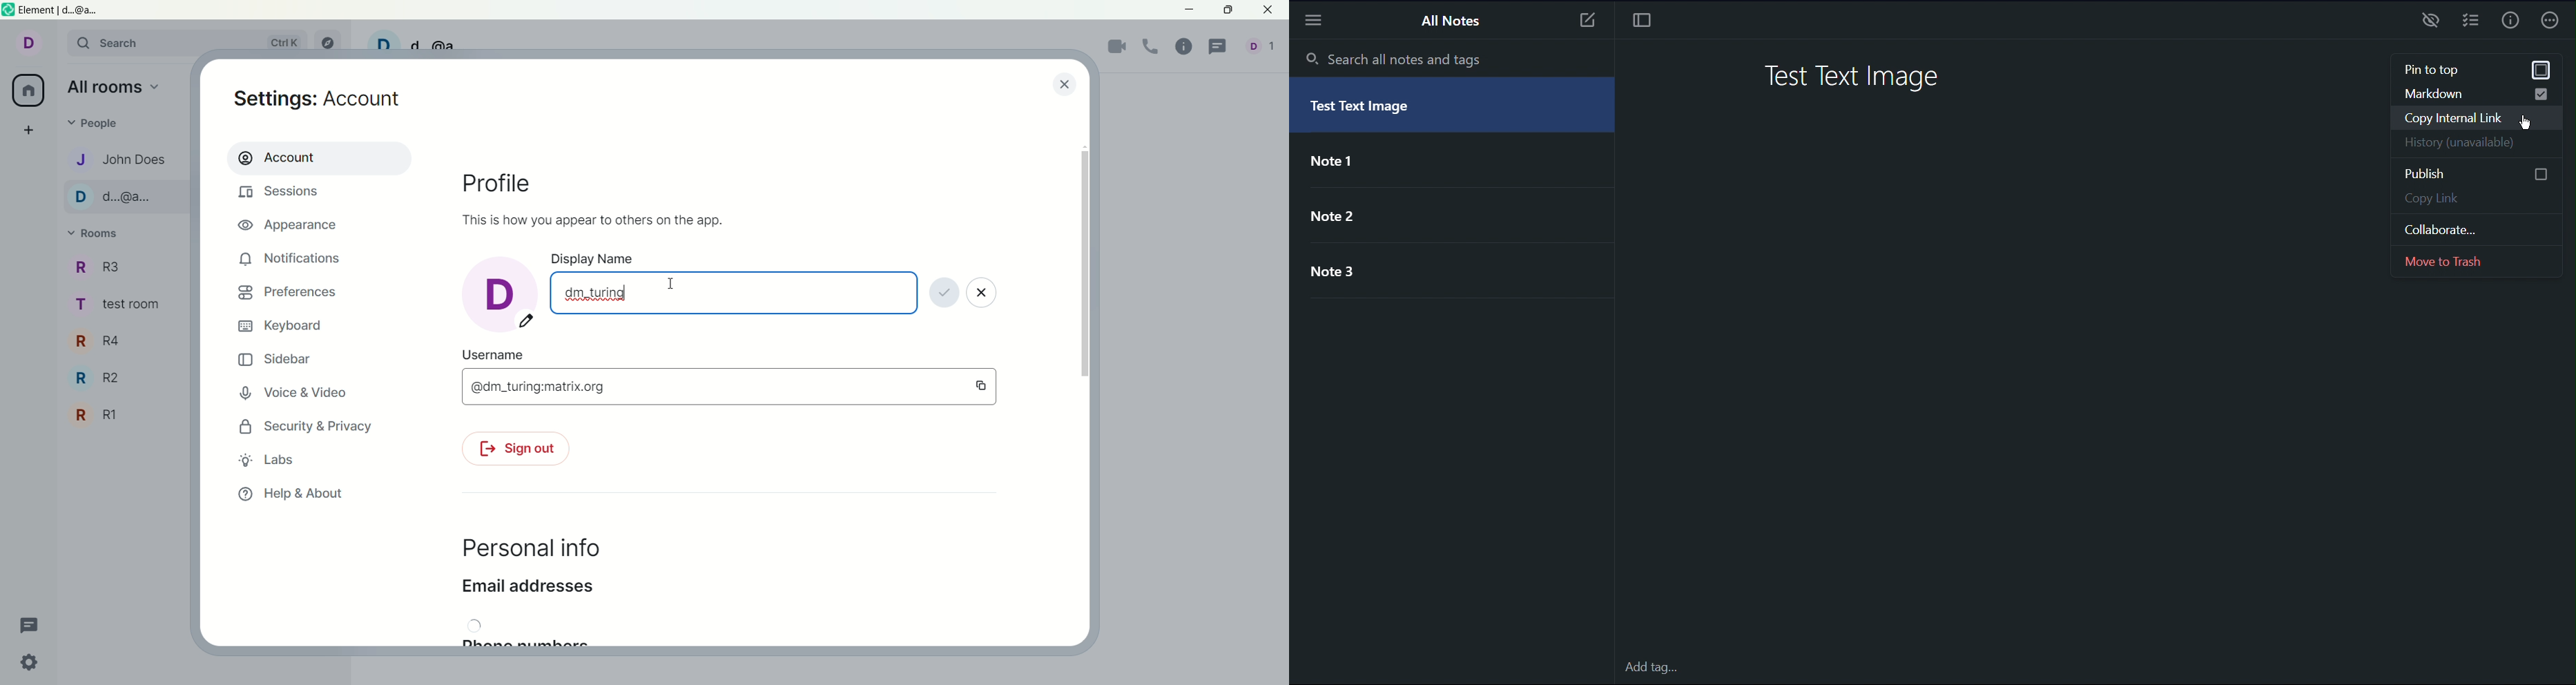 The image size is (2576, 700). What do you see at coordinates (590, 219) in the screenshot?
I see `This is how you appear to others on the app` at bounding box center [590, 219].